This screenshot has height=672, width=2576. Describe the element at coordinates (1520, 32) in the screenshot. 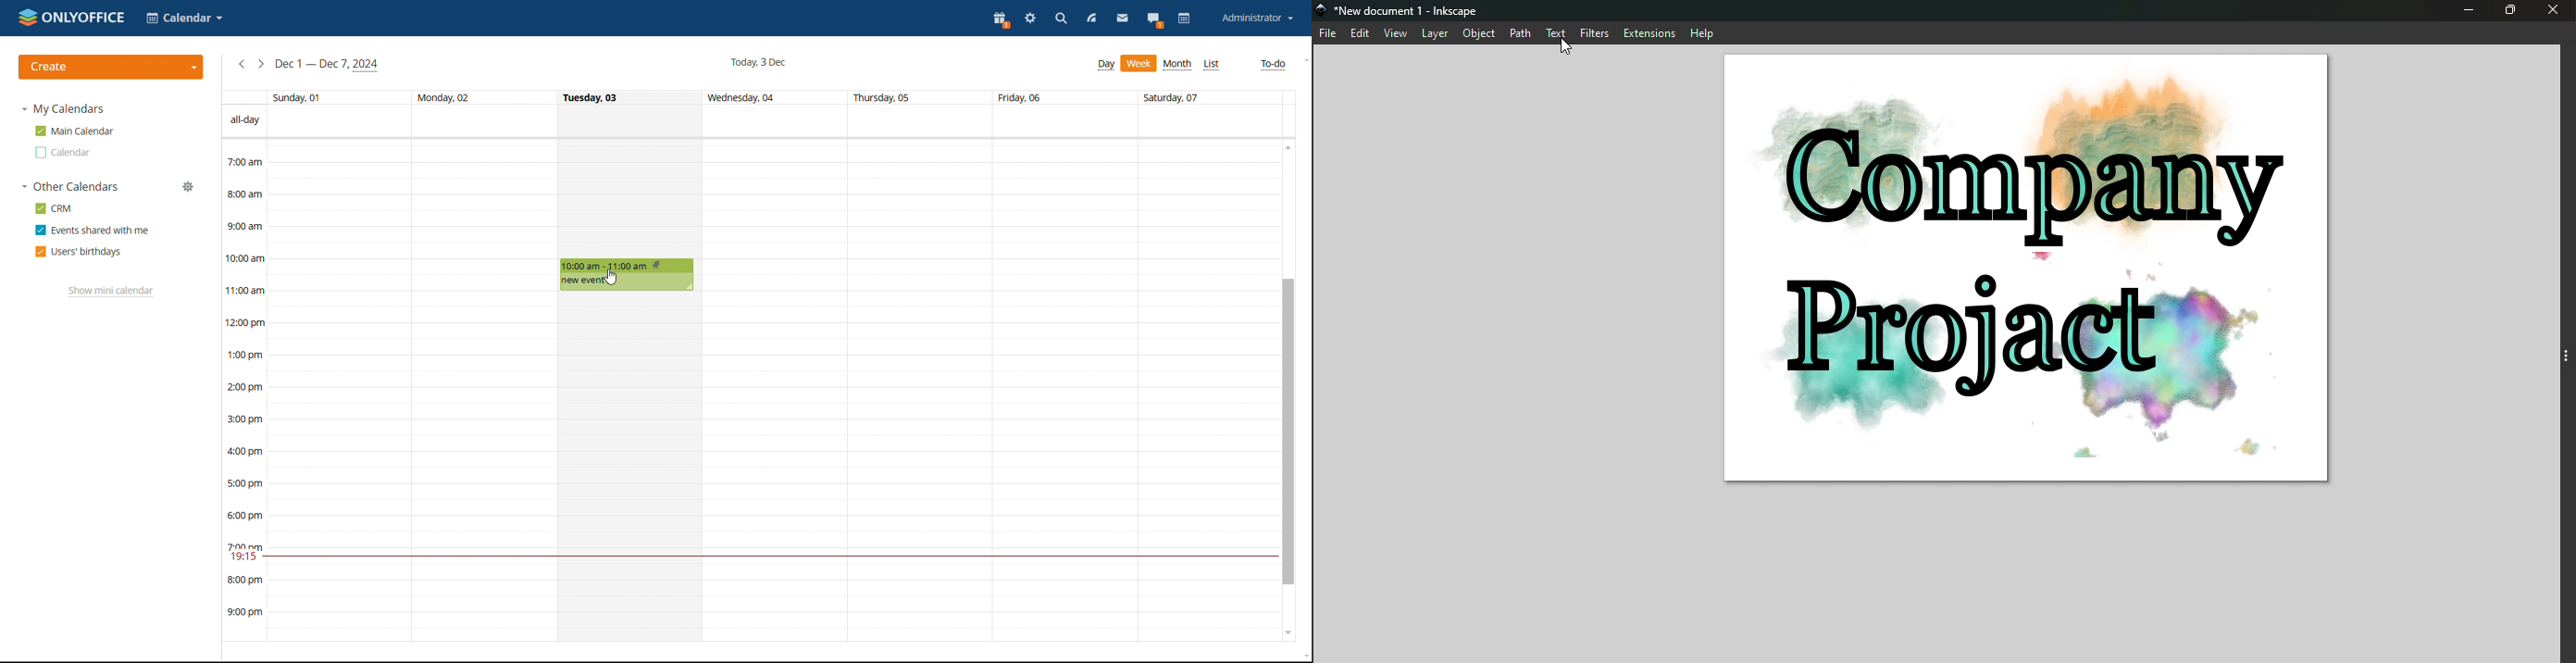

I see `path` at that location.